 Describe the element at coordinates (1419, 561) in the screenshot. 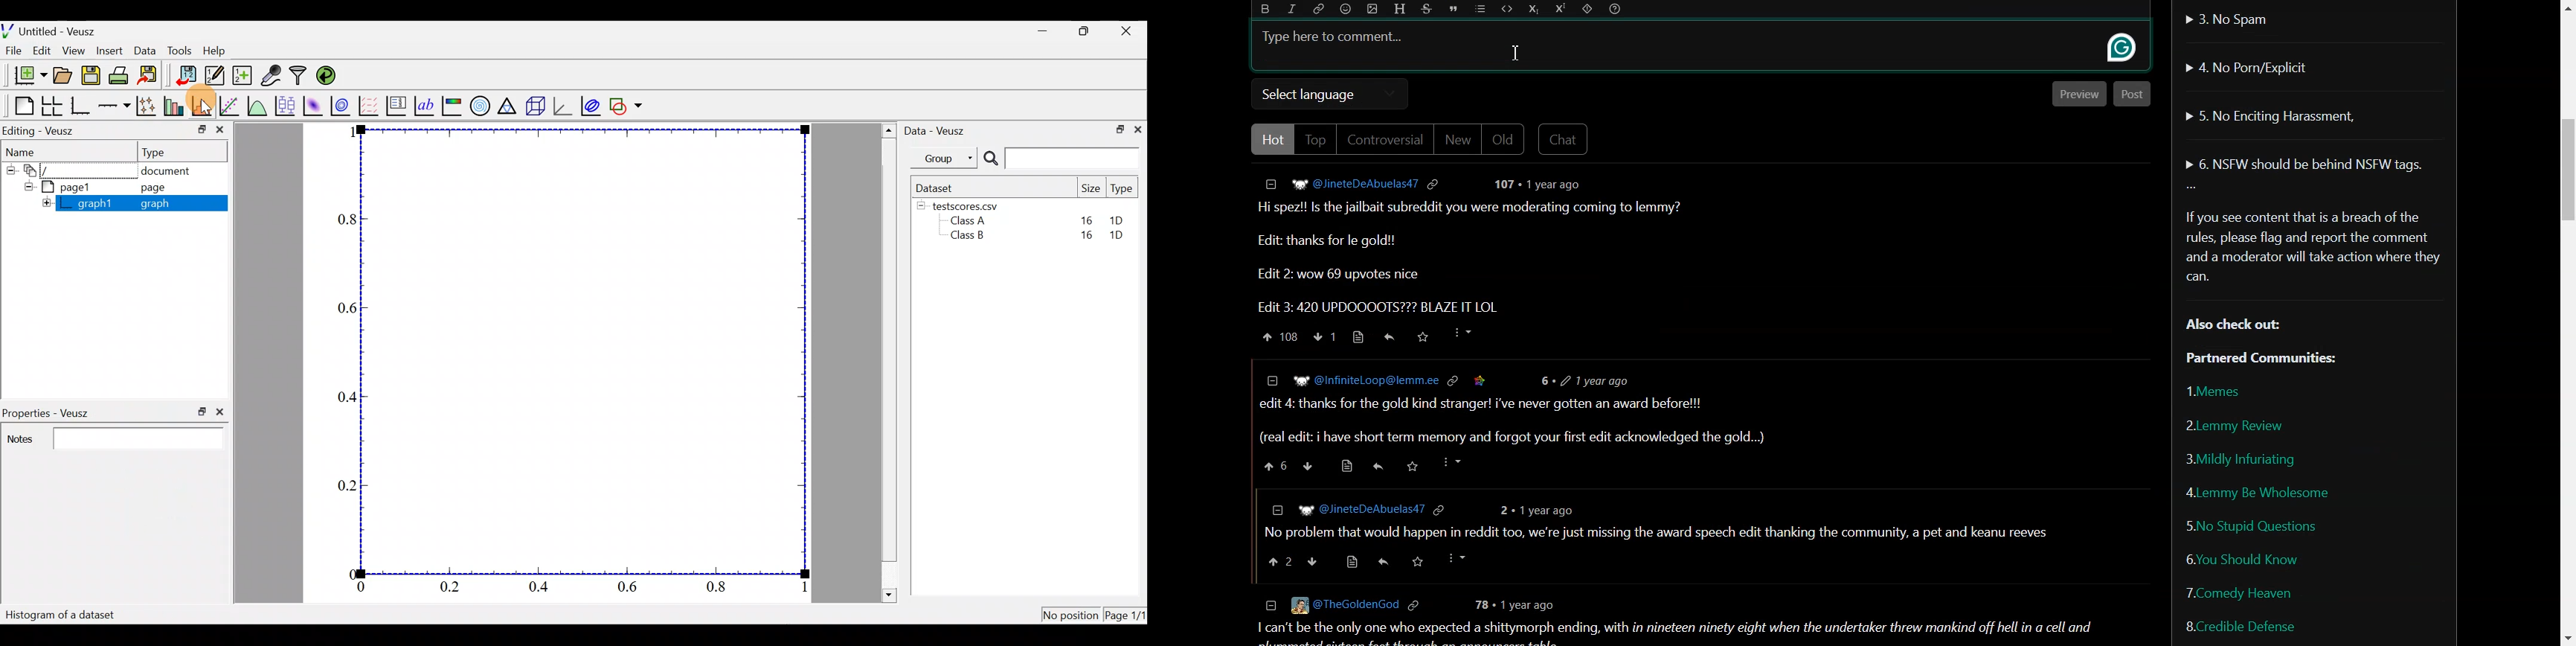

I see `` at that location.